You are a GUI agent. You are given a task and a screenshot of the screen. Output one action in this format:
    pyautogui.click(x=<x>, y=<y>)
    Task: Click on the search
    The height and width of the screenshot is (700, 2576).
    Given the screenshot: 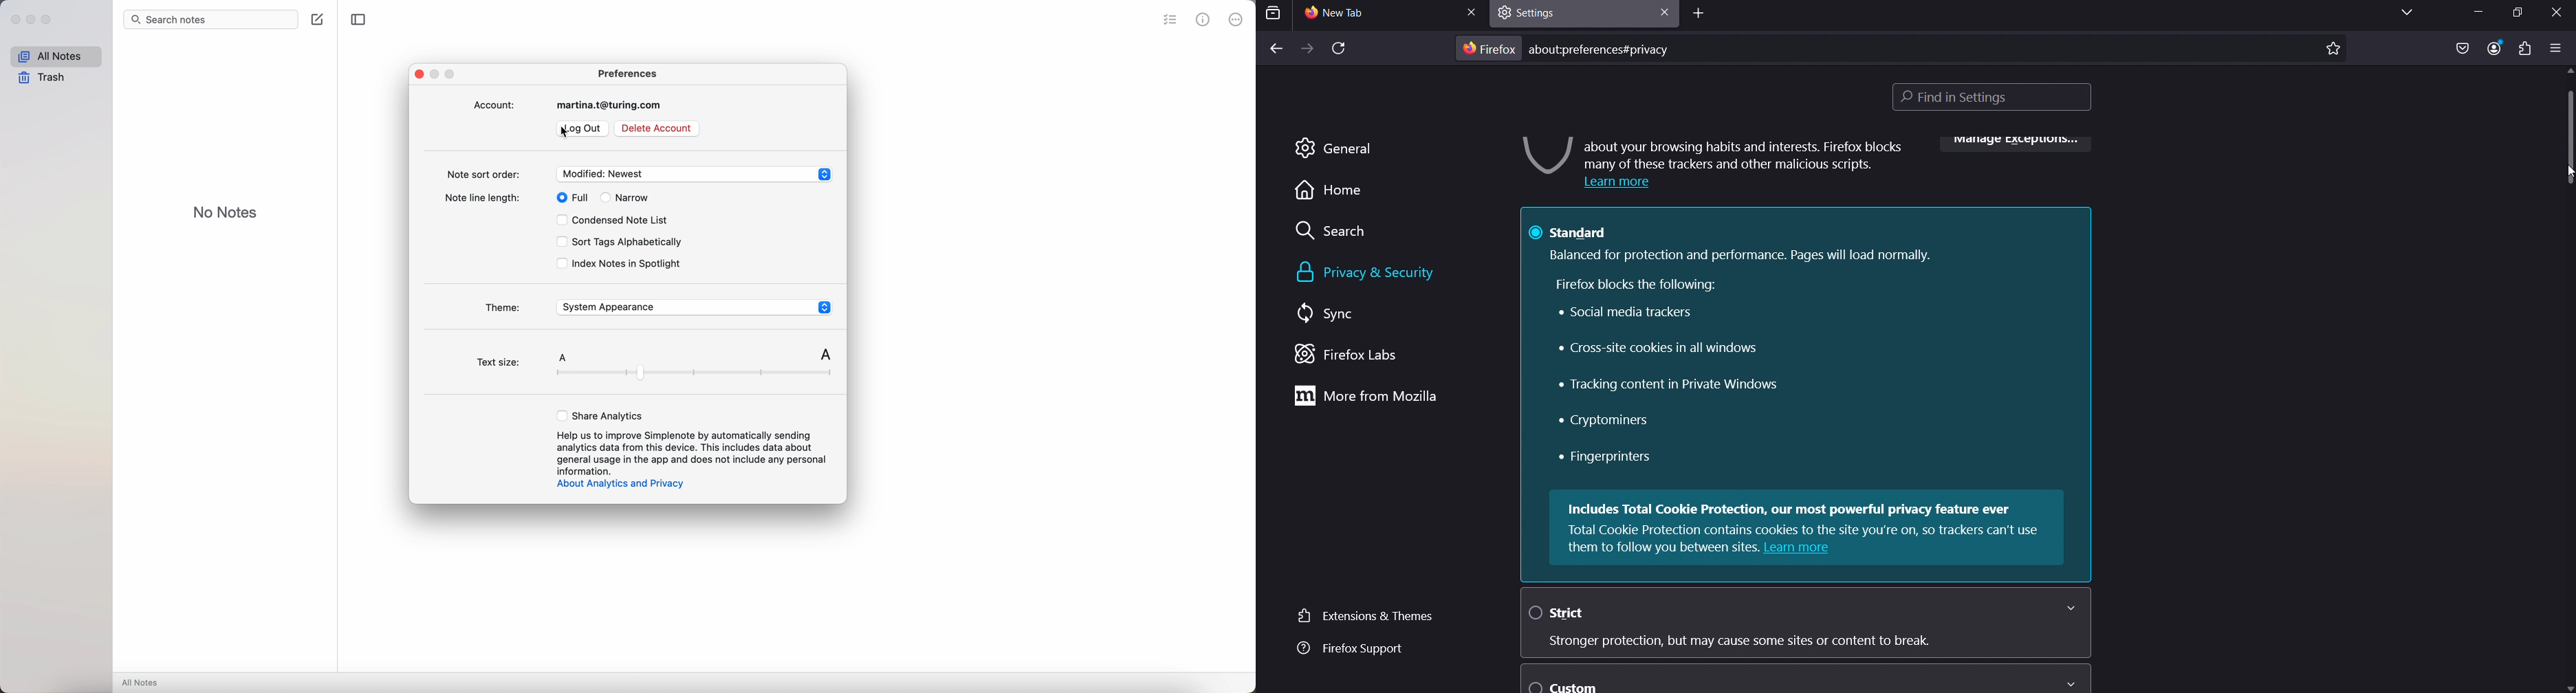 What is the action you would take?
    pyautogui.click(x=1338, y=233)
    